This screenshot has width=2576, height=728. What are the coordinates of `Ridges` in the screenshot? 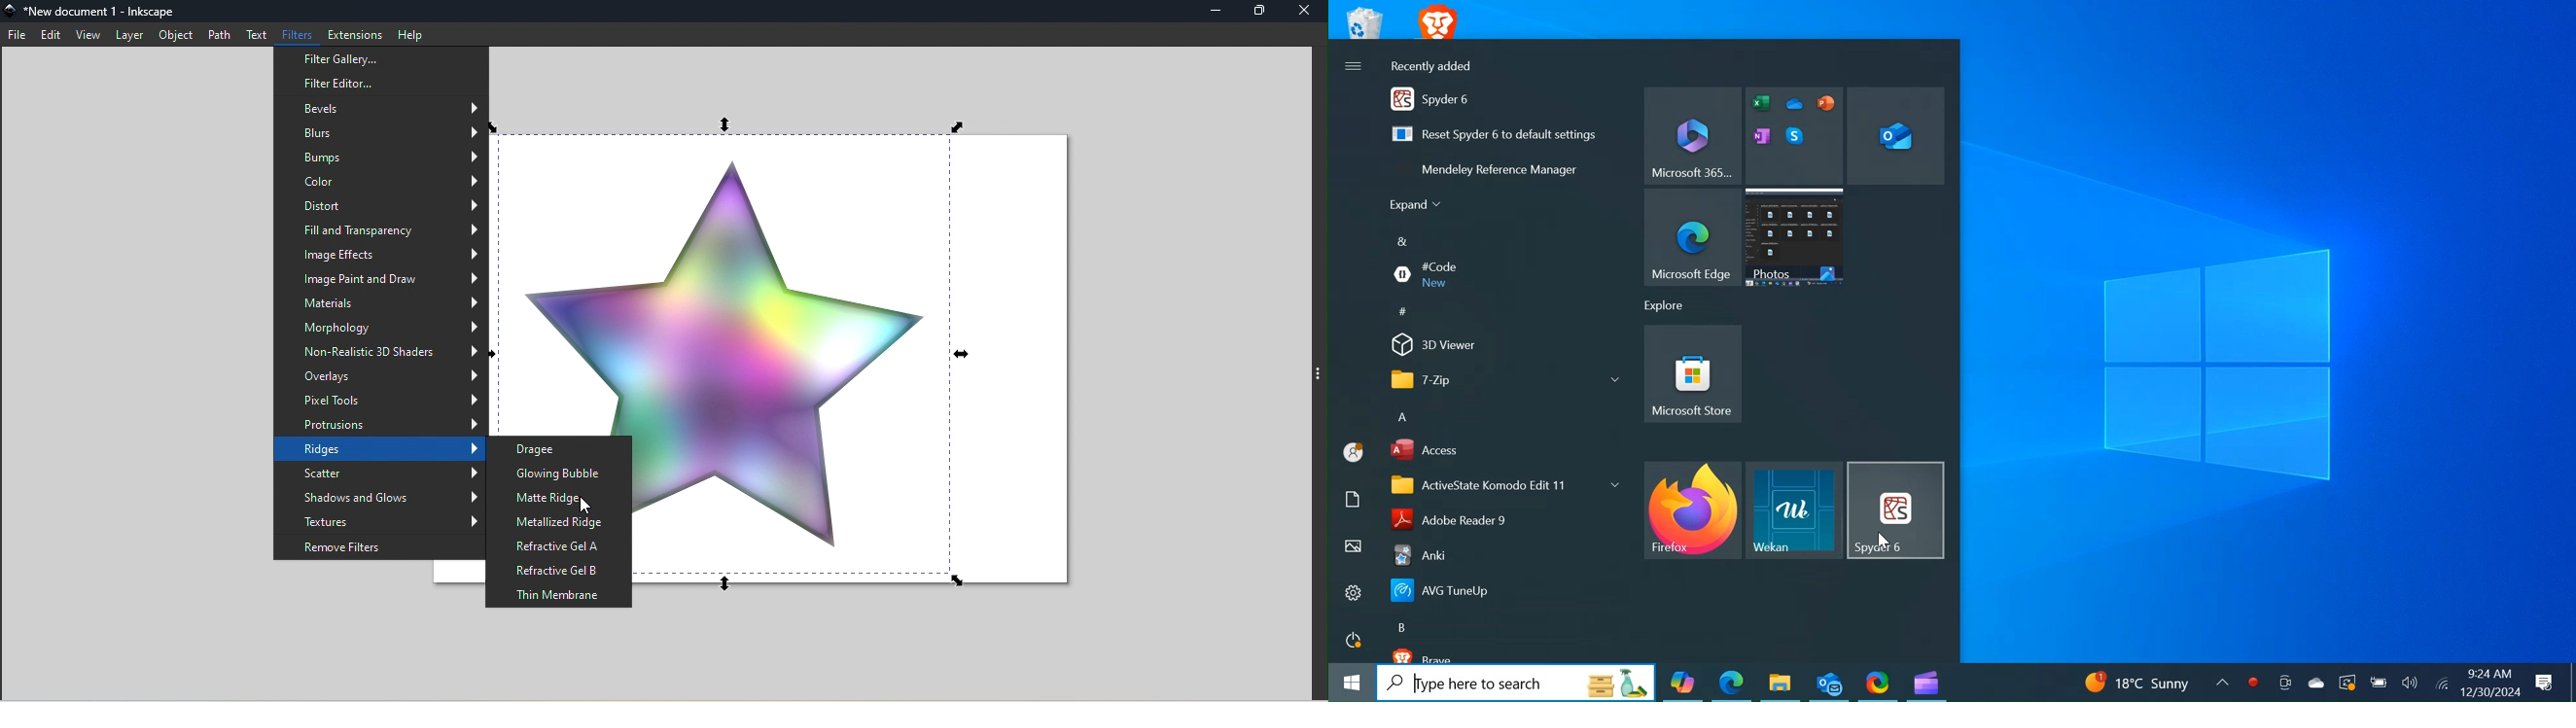 It's located at (378, 451).